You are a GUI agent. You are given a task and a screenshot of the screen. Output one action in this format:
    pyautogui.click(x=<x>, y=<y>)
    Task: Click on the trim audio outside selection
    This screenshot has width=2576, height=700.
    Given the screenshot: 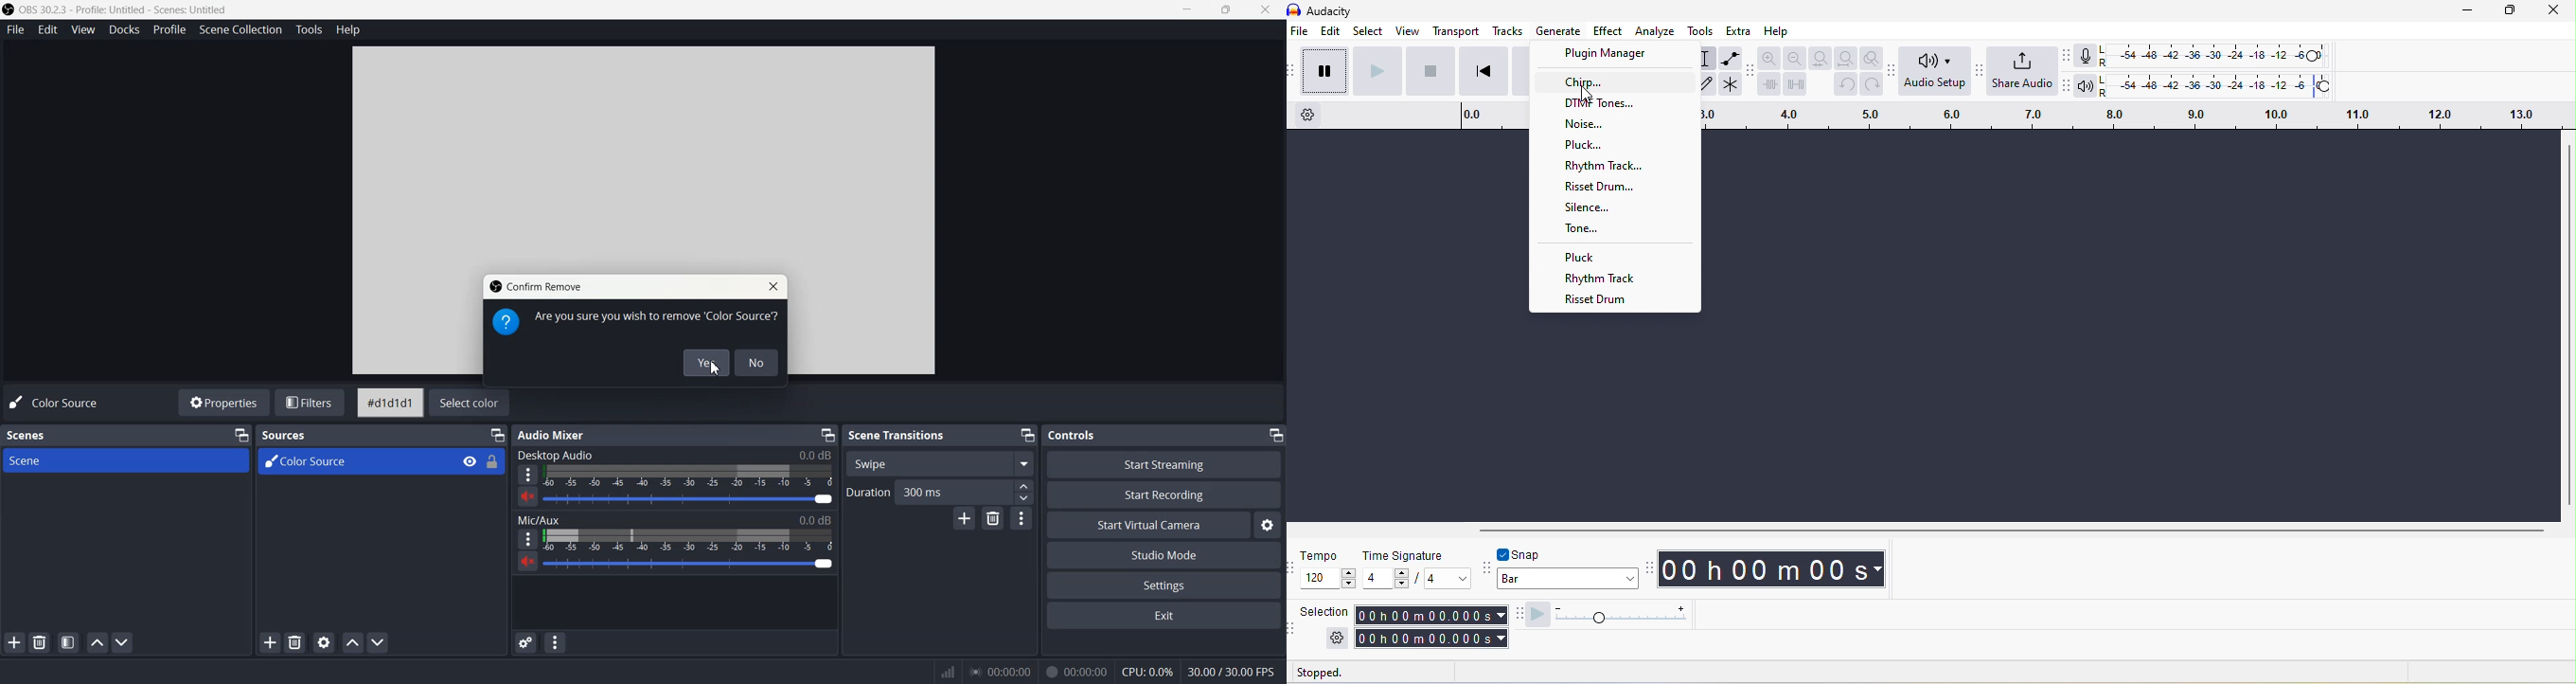 What is the action you would take?
    pyautogui.click(x=1769, y=83)
    